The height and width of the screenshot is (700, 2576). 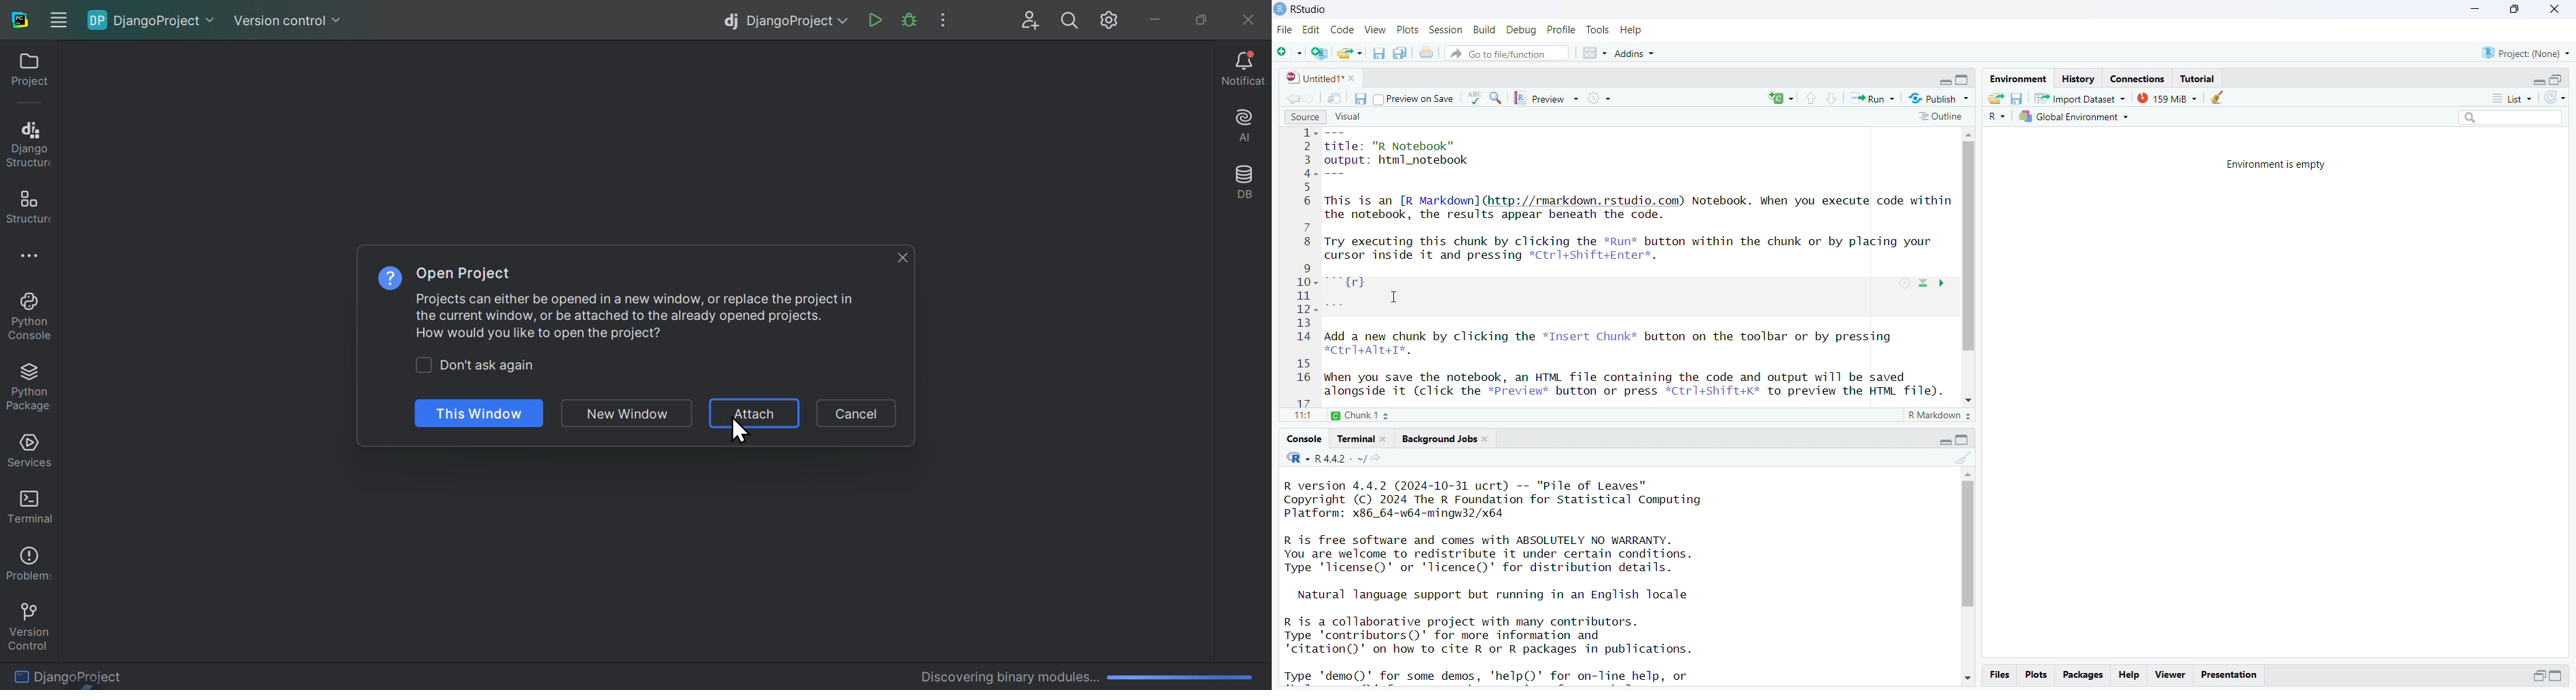 What do you see at coordinates (2170, 675) in the screenshot?
I see `viewer` at bounding box center [2170, 675].